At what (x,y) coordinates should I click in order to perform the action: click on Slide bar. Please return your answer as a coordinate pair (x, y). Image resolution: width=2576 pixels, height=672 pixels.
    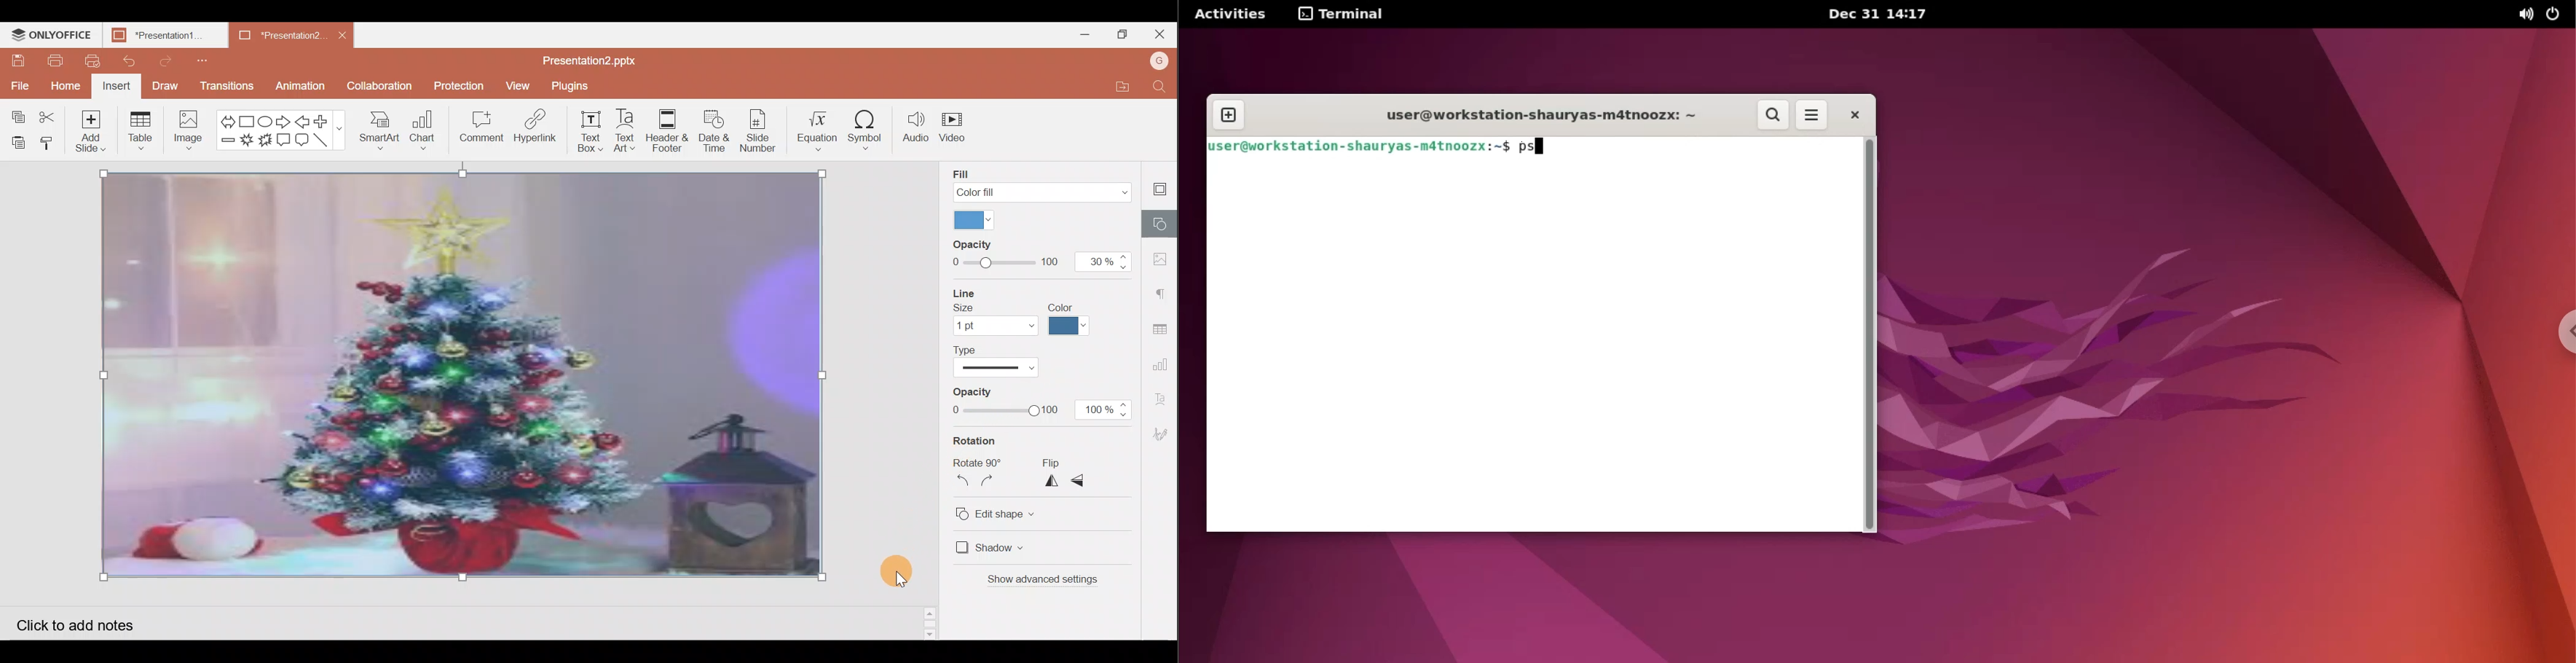
    Looking at the image, I should click on (931, 617).